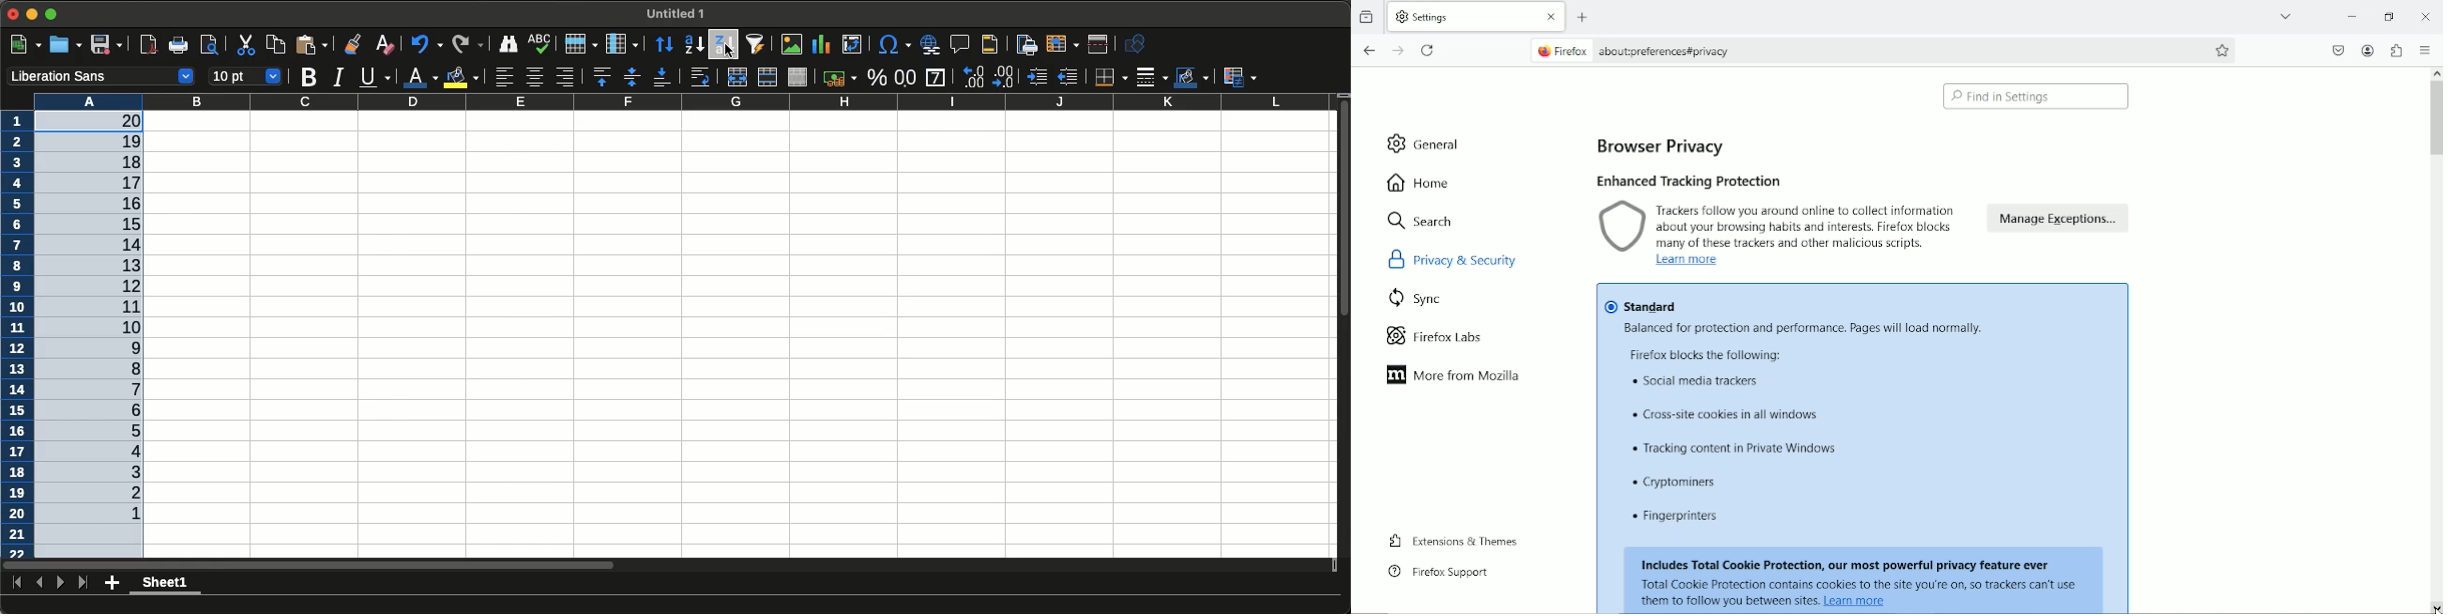 Image resolution: width=2464 pixels, height=616 pixels. What do you see at coordinates (245, 77) in the screenshot?
I see `Font size` at bounding box center [245, 77].